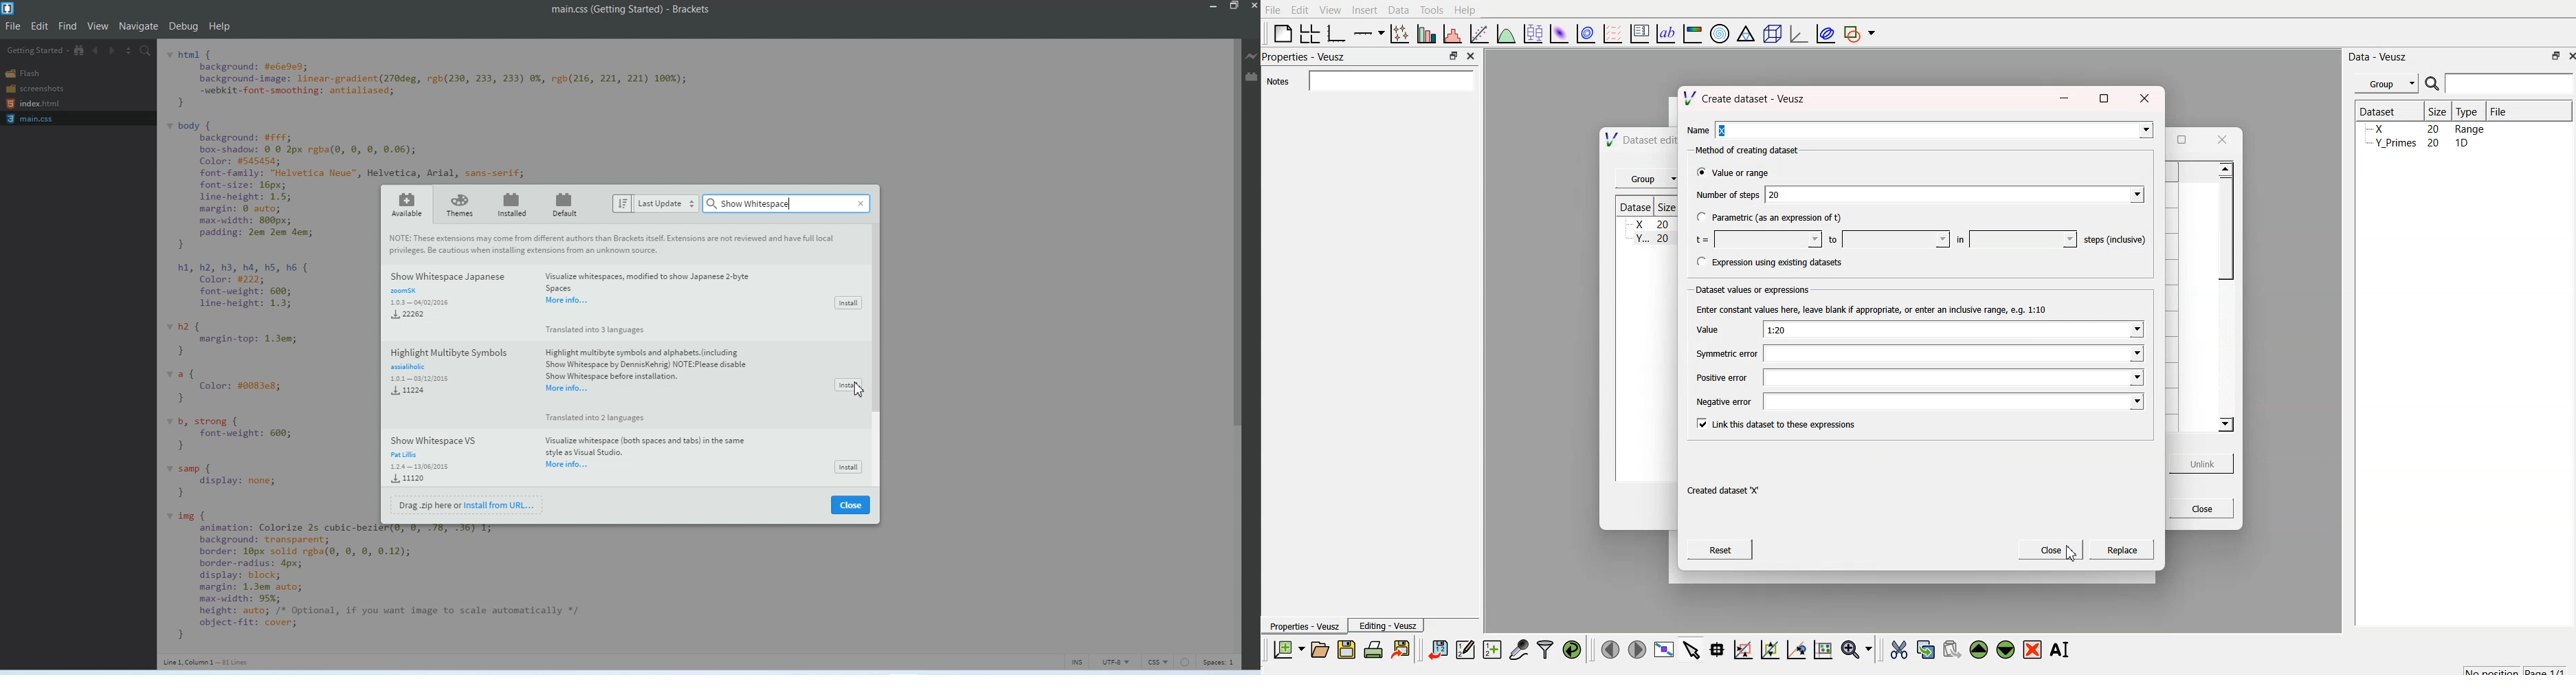 The image size is (2576, 700). Describe the element at coordinates (469, 504) in the screenshot. I see `Install from URL` at that location.